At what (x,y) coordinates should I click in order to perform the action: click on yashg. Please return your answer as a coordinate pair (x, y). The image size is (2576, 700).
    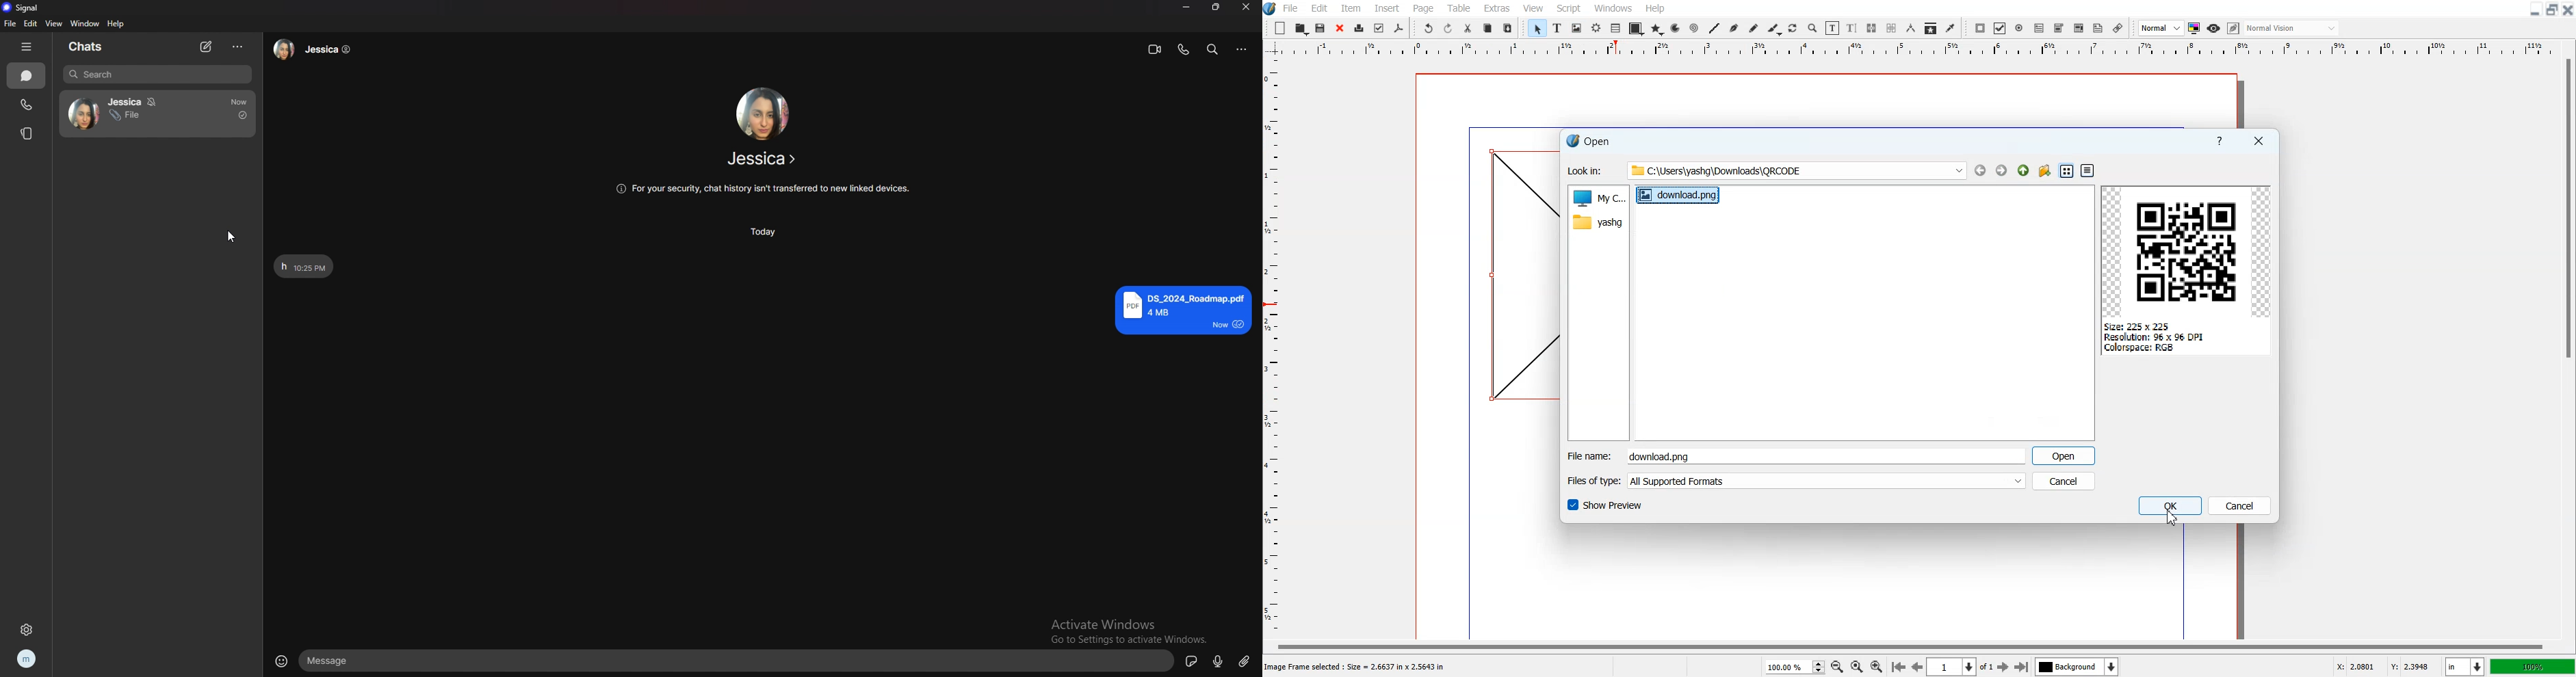
    Looking at the image, I should click on (1598, 221).